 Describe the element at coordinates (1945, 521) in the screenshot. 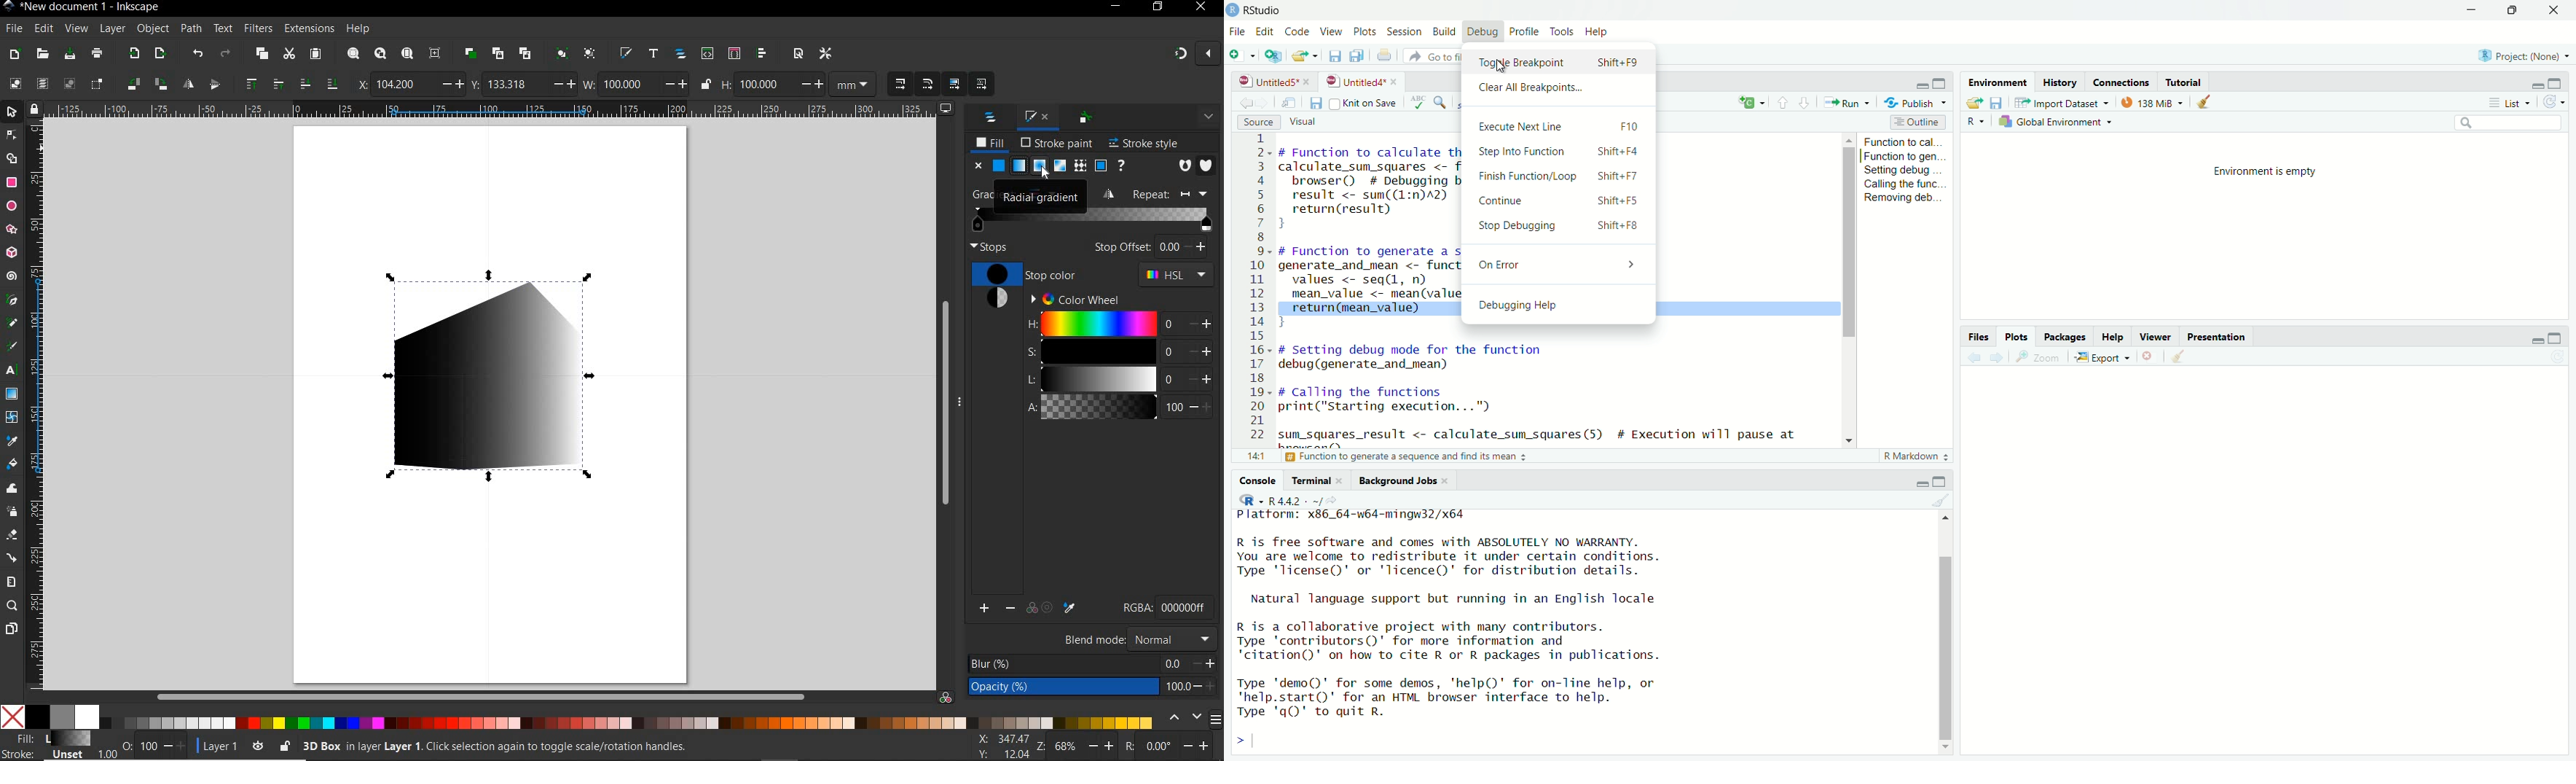

I see `move up` at that location.